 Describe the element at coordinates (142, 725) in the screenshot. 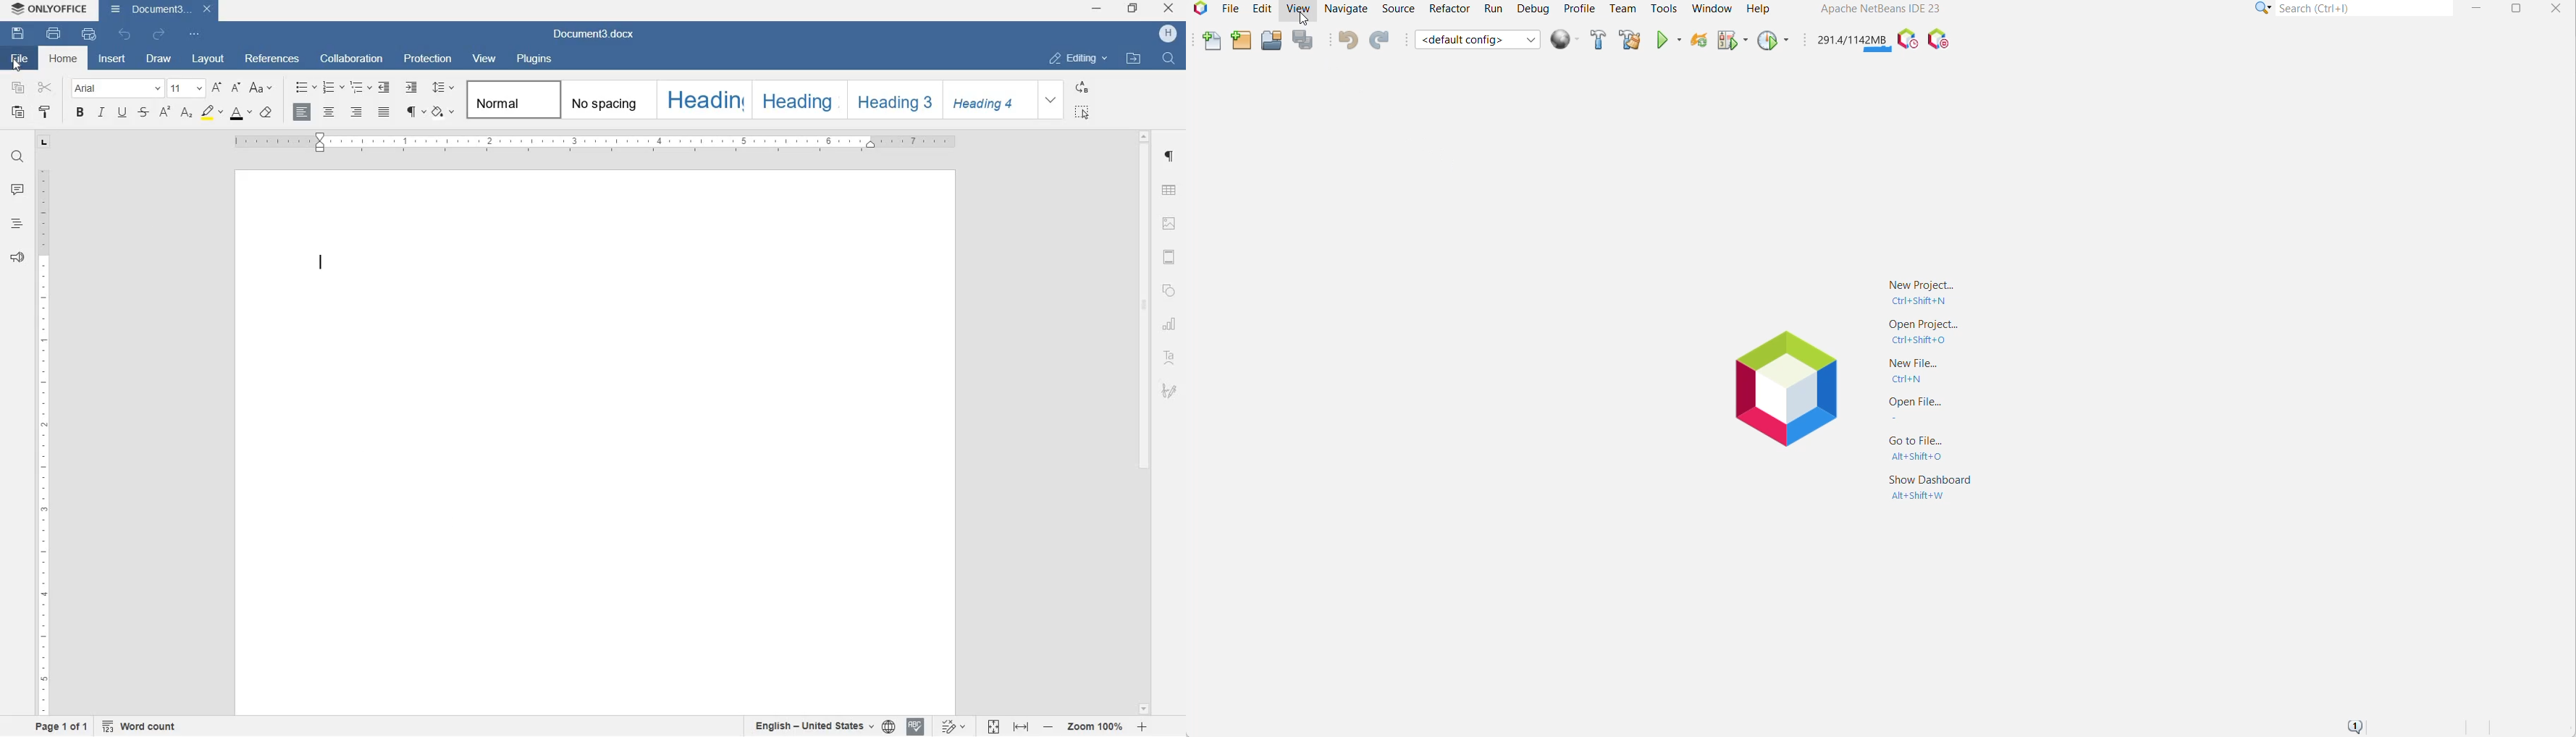

I see `word count` at that location.